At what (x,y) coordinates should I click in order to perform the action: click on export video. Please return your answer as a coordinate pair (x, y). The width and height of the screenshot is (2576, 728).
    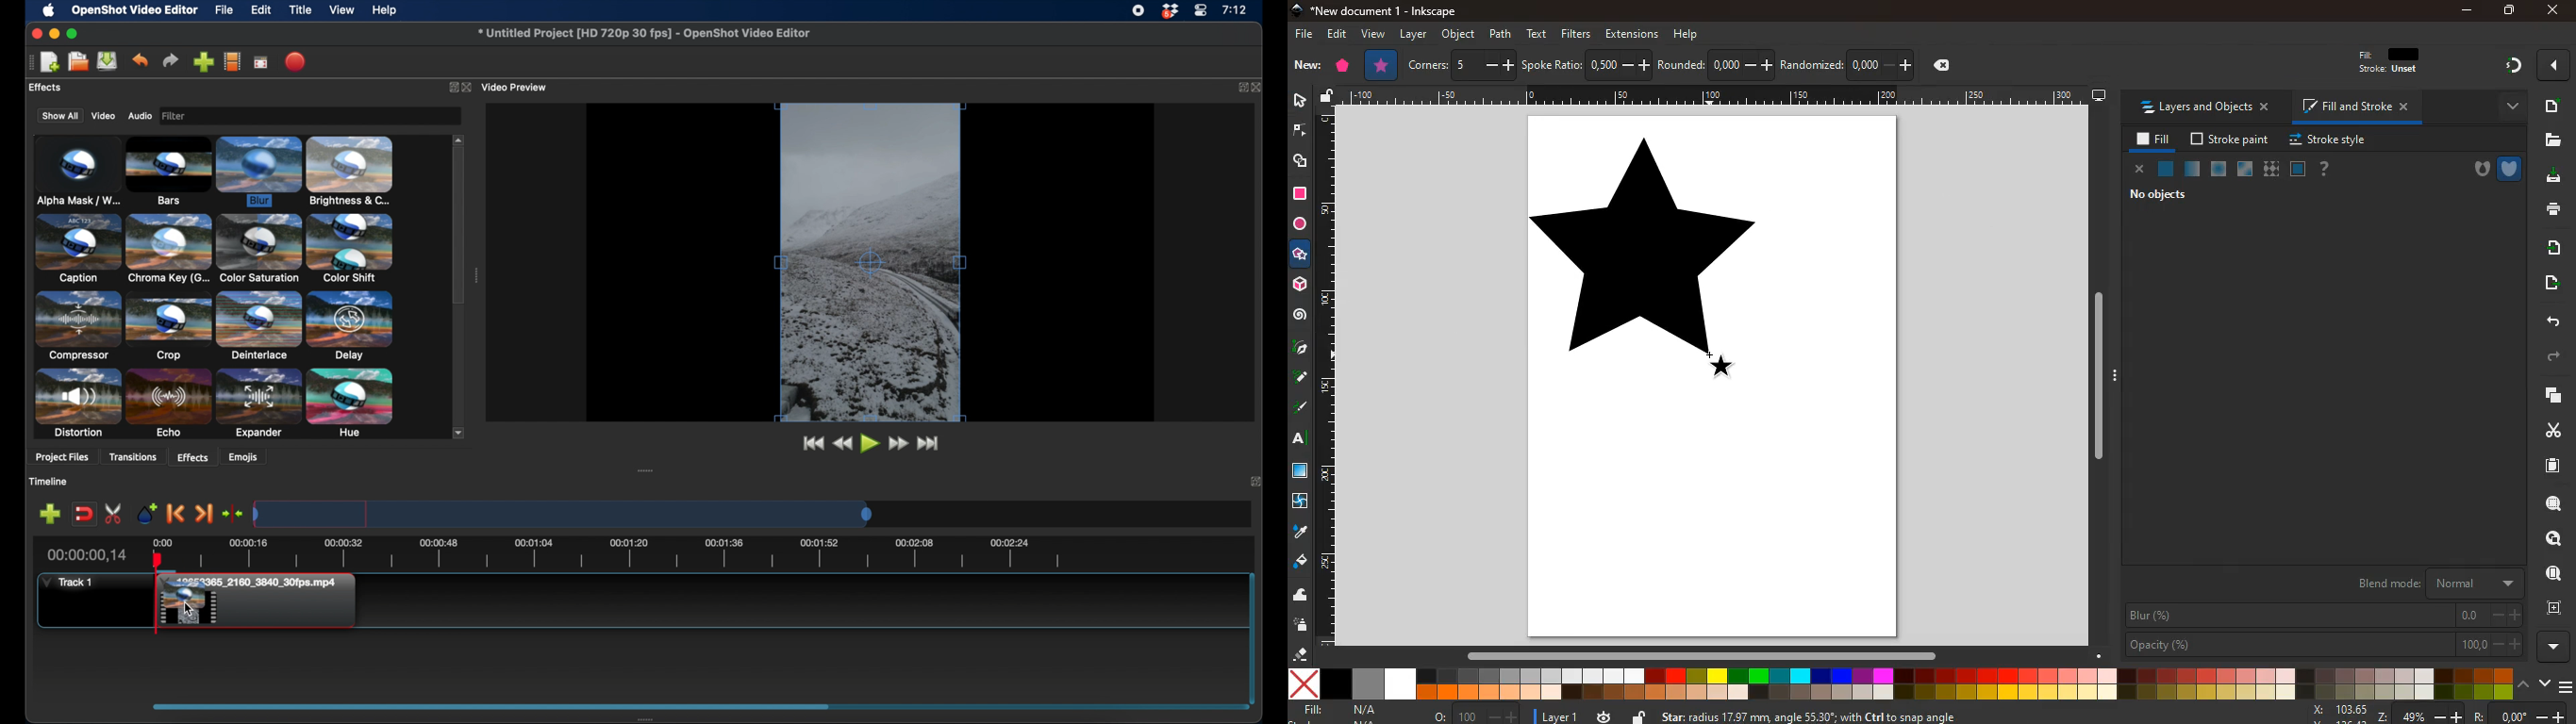
    Looking at the image, I should click on (297, 62).